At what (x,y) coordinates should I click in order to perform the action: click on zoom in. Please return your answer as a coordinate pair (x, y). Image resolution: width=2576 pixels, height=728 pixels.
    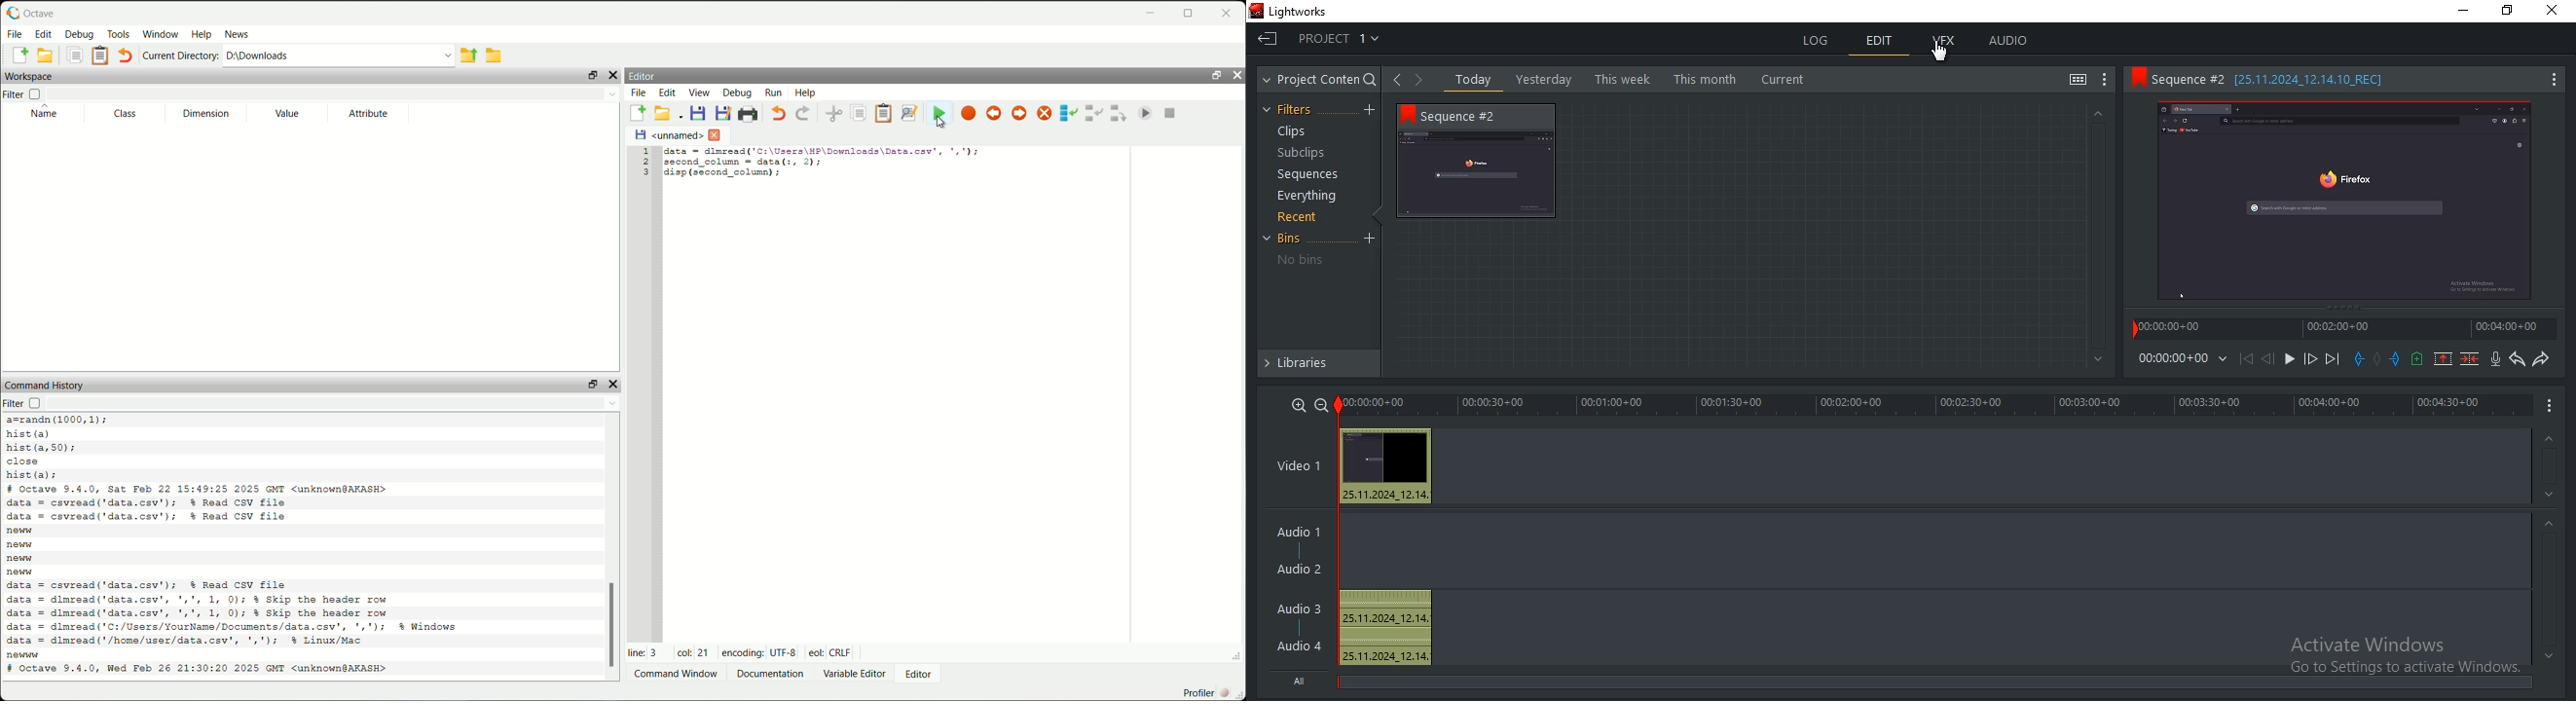
    Looking at the image, I should click on (1299, 405).